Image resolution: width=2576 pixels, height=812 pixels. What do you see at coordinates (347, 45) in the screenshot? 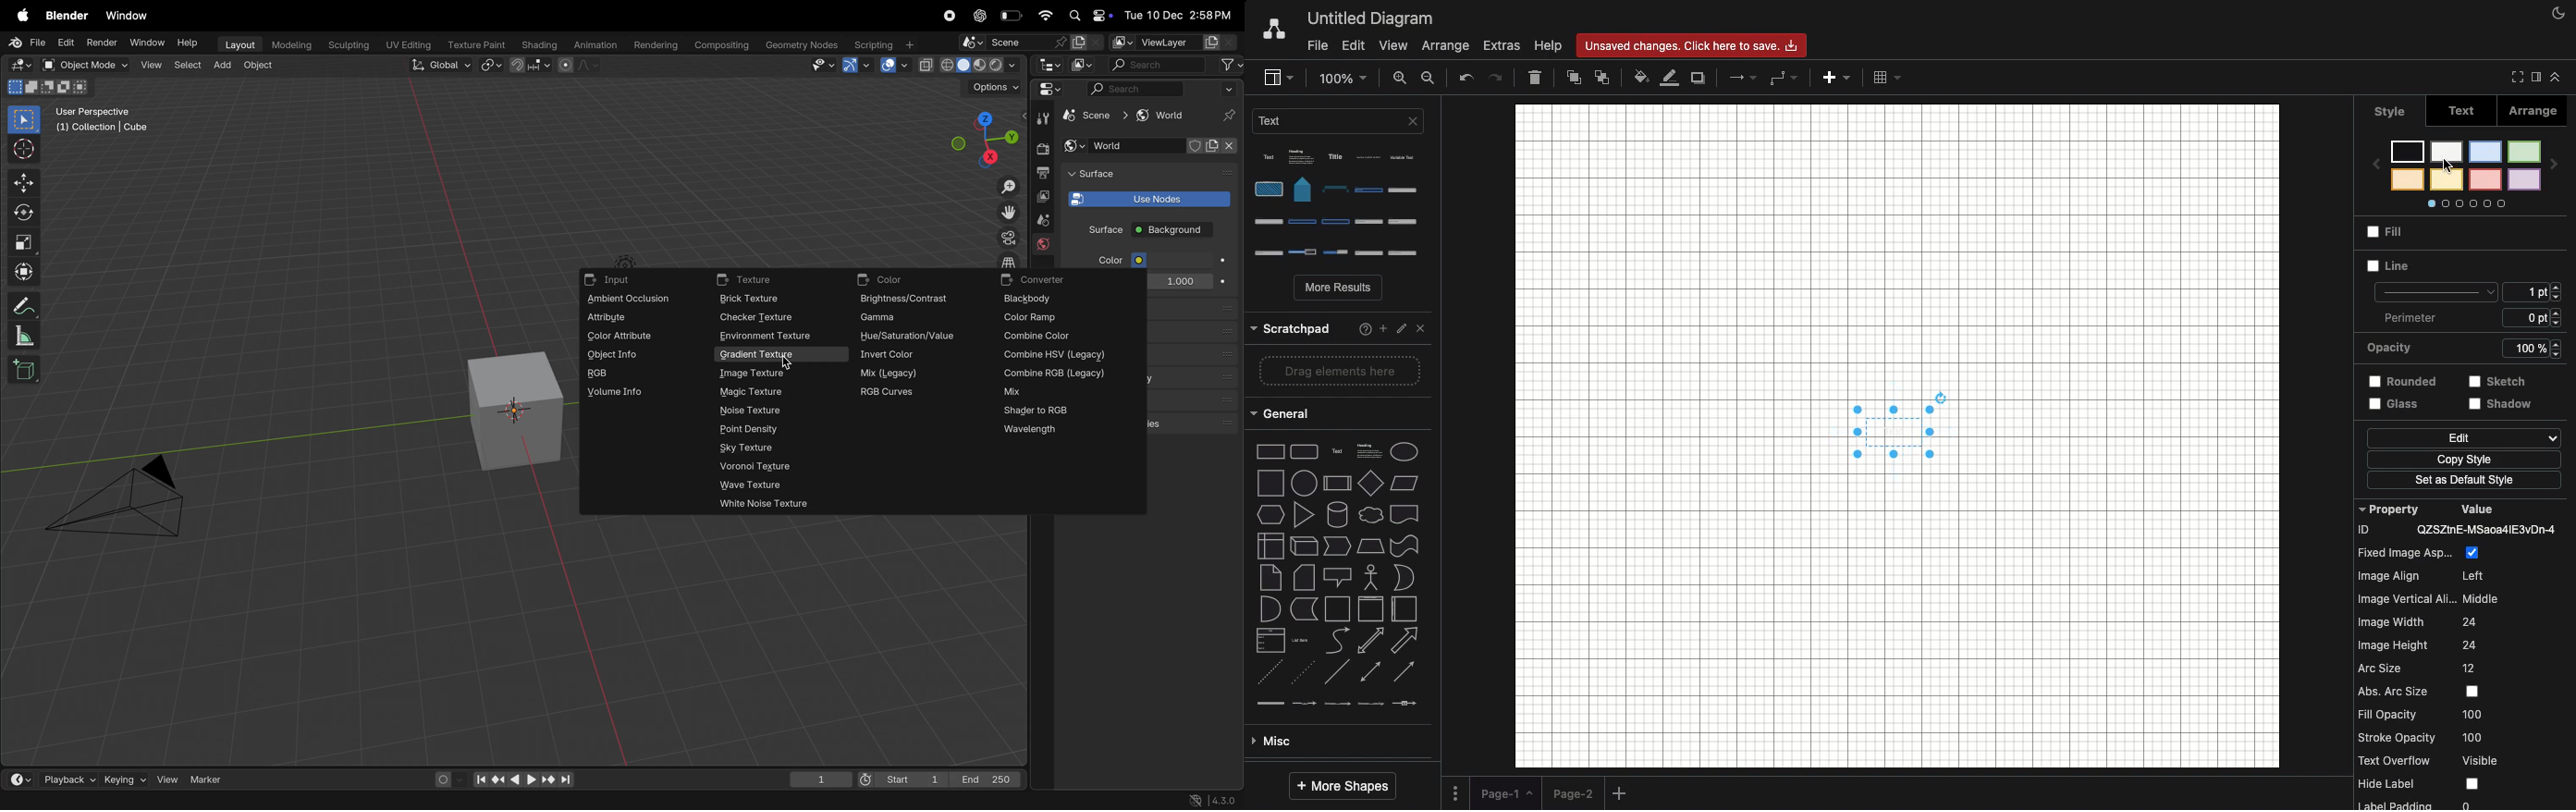
I see `Sculpting` at bounding box center [347, 45].